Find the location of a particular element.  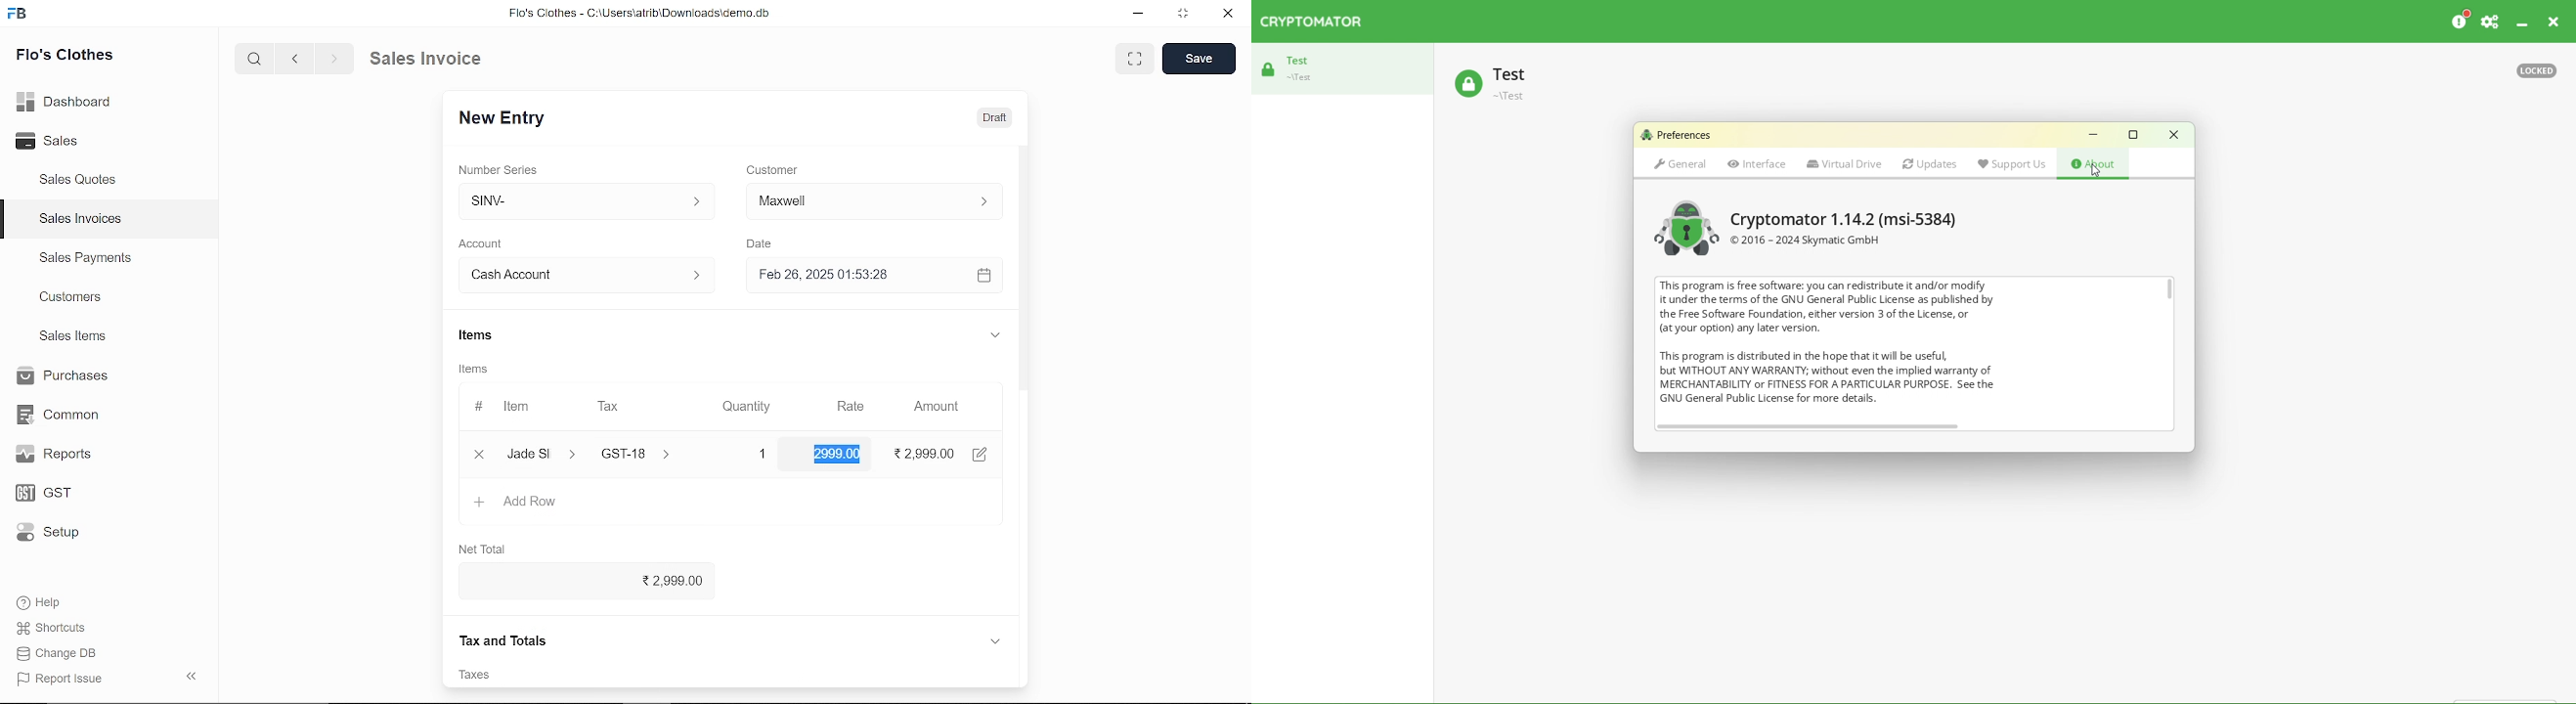

2,999.00 is located at coordinates (838, 454).